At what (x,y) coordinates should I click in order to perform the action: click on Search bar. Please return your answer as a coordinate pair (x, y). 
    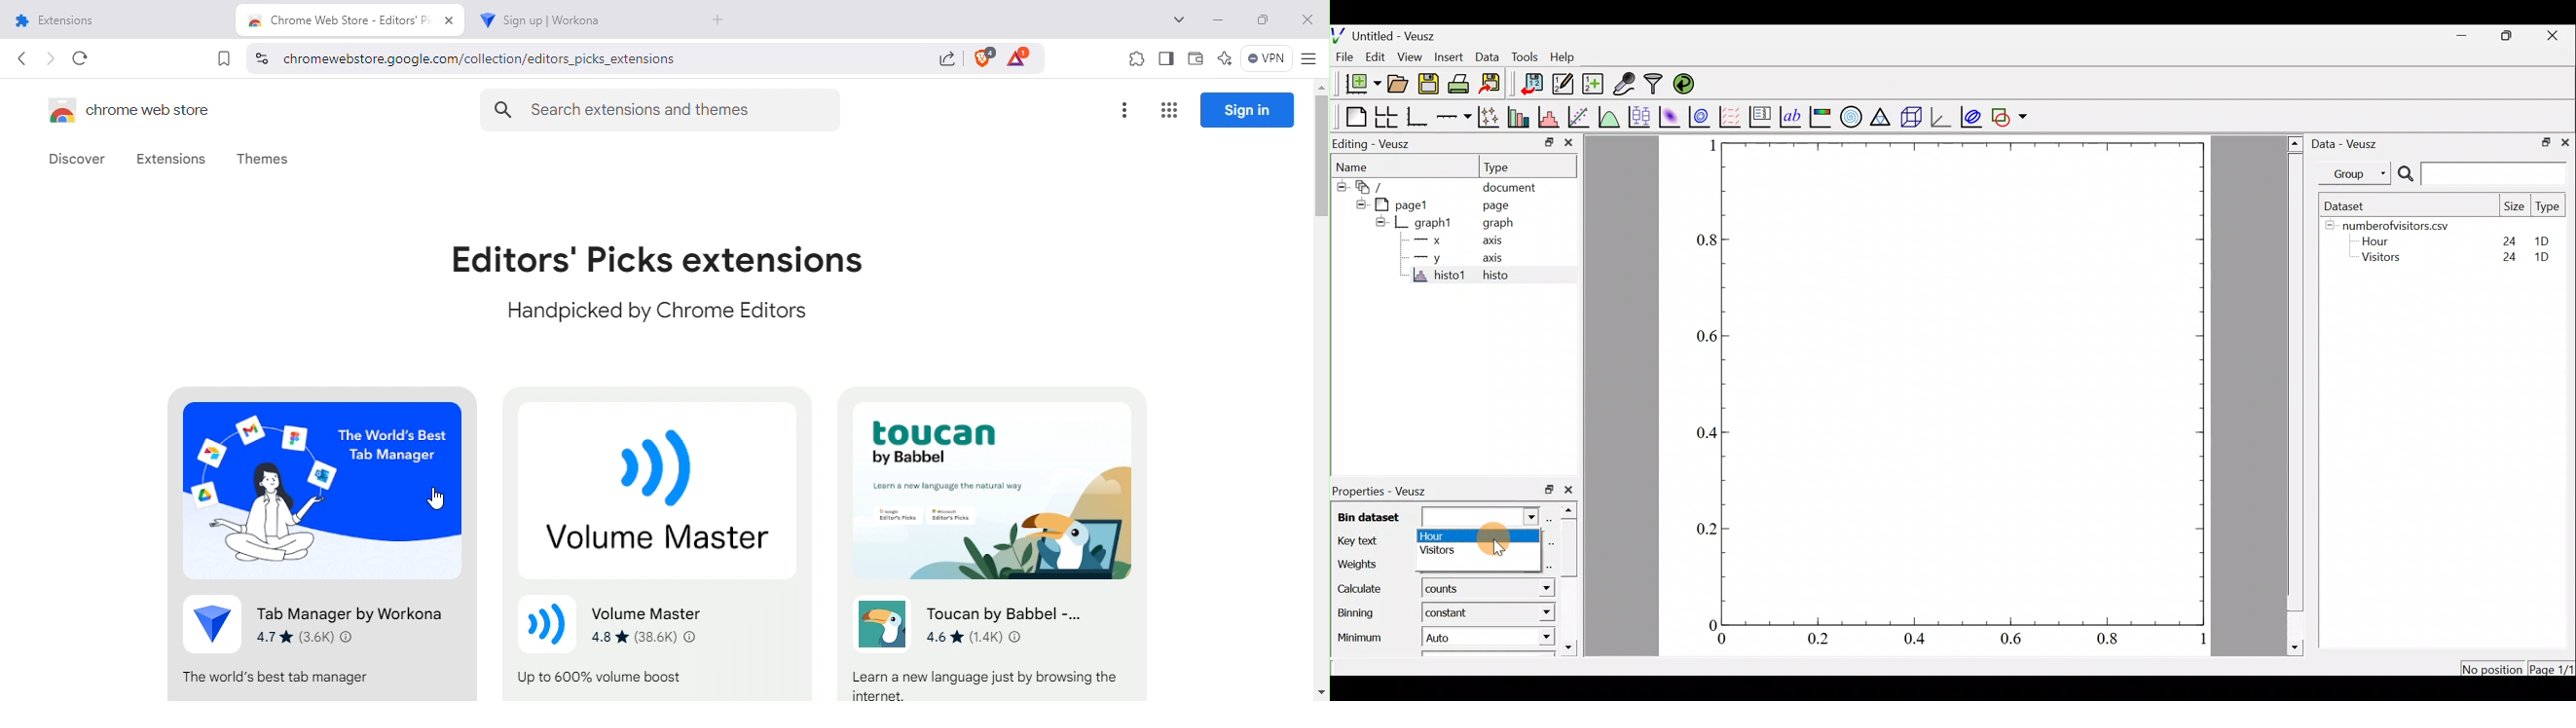
    Looking at the image, I should click on (2482, 174).